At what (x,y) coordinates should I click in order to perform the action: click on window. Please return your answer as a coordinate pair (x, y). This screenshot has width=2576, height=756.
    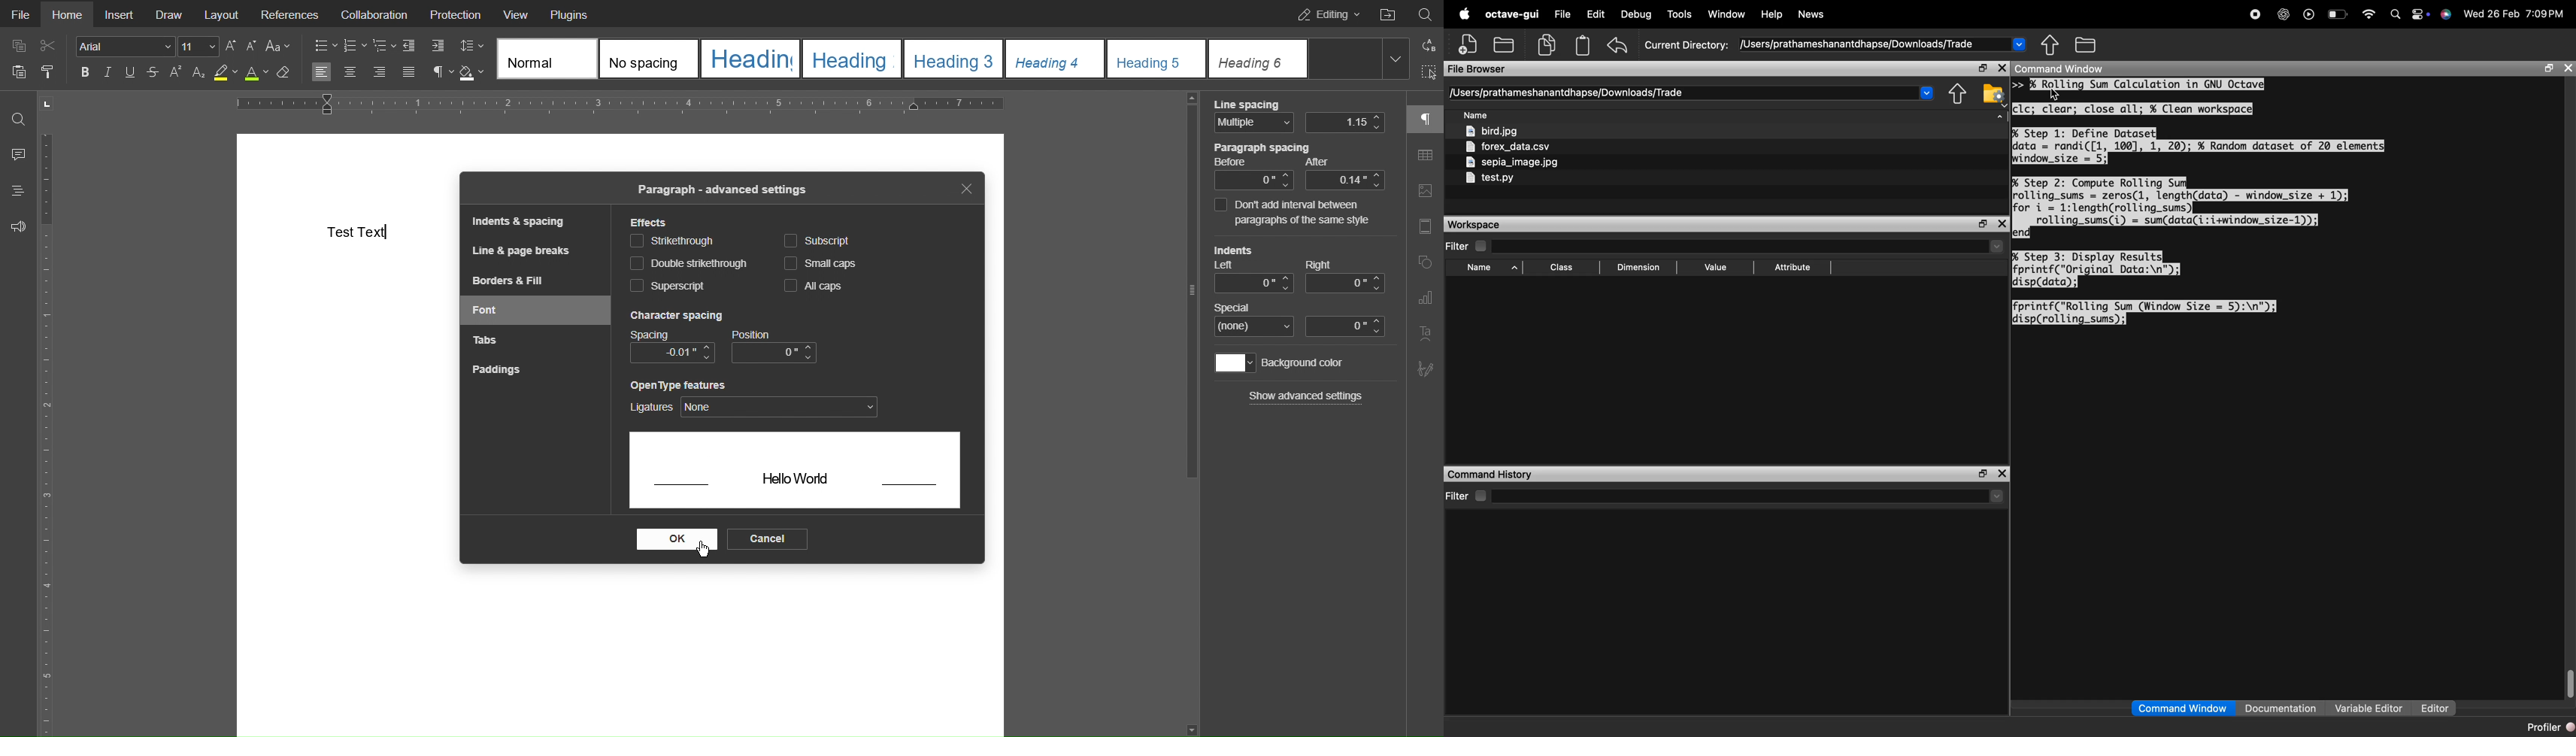
    Looking at the image, I should click on (1727, 15).